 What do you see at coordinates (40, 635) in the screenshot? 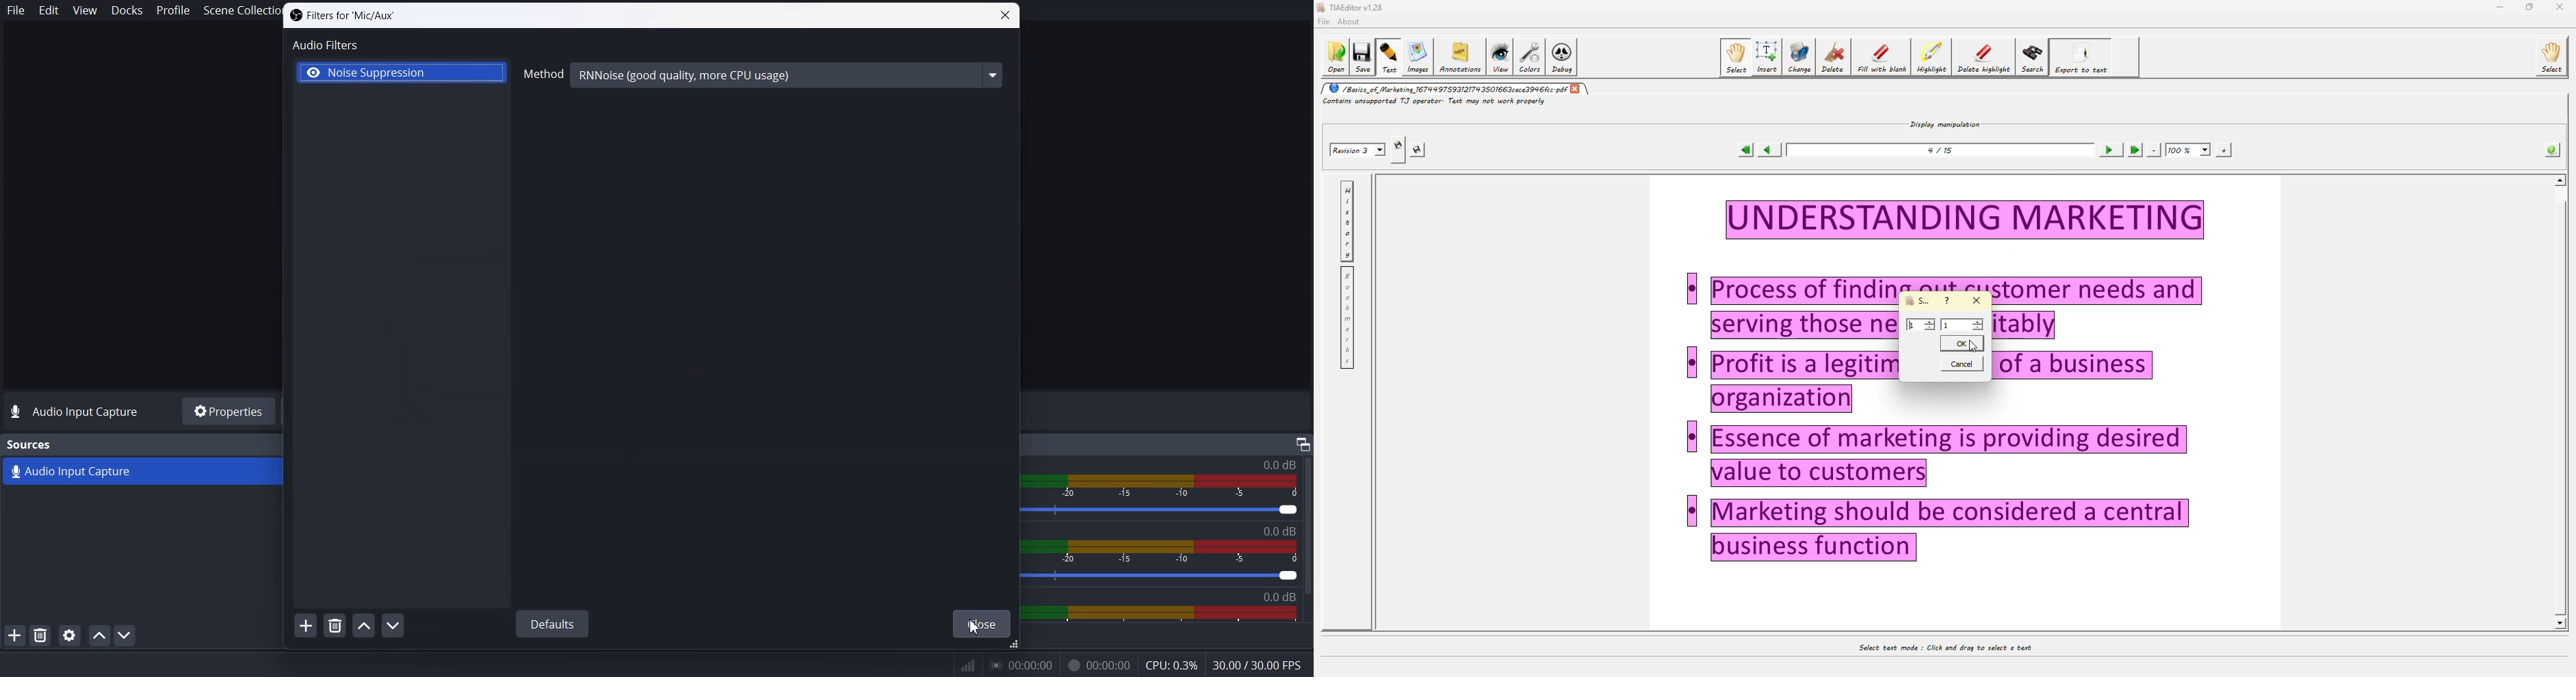
I see `Remove Selected Source` at bounding box center [40, 635].